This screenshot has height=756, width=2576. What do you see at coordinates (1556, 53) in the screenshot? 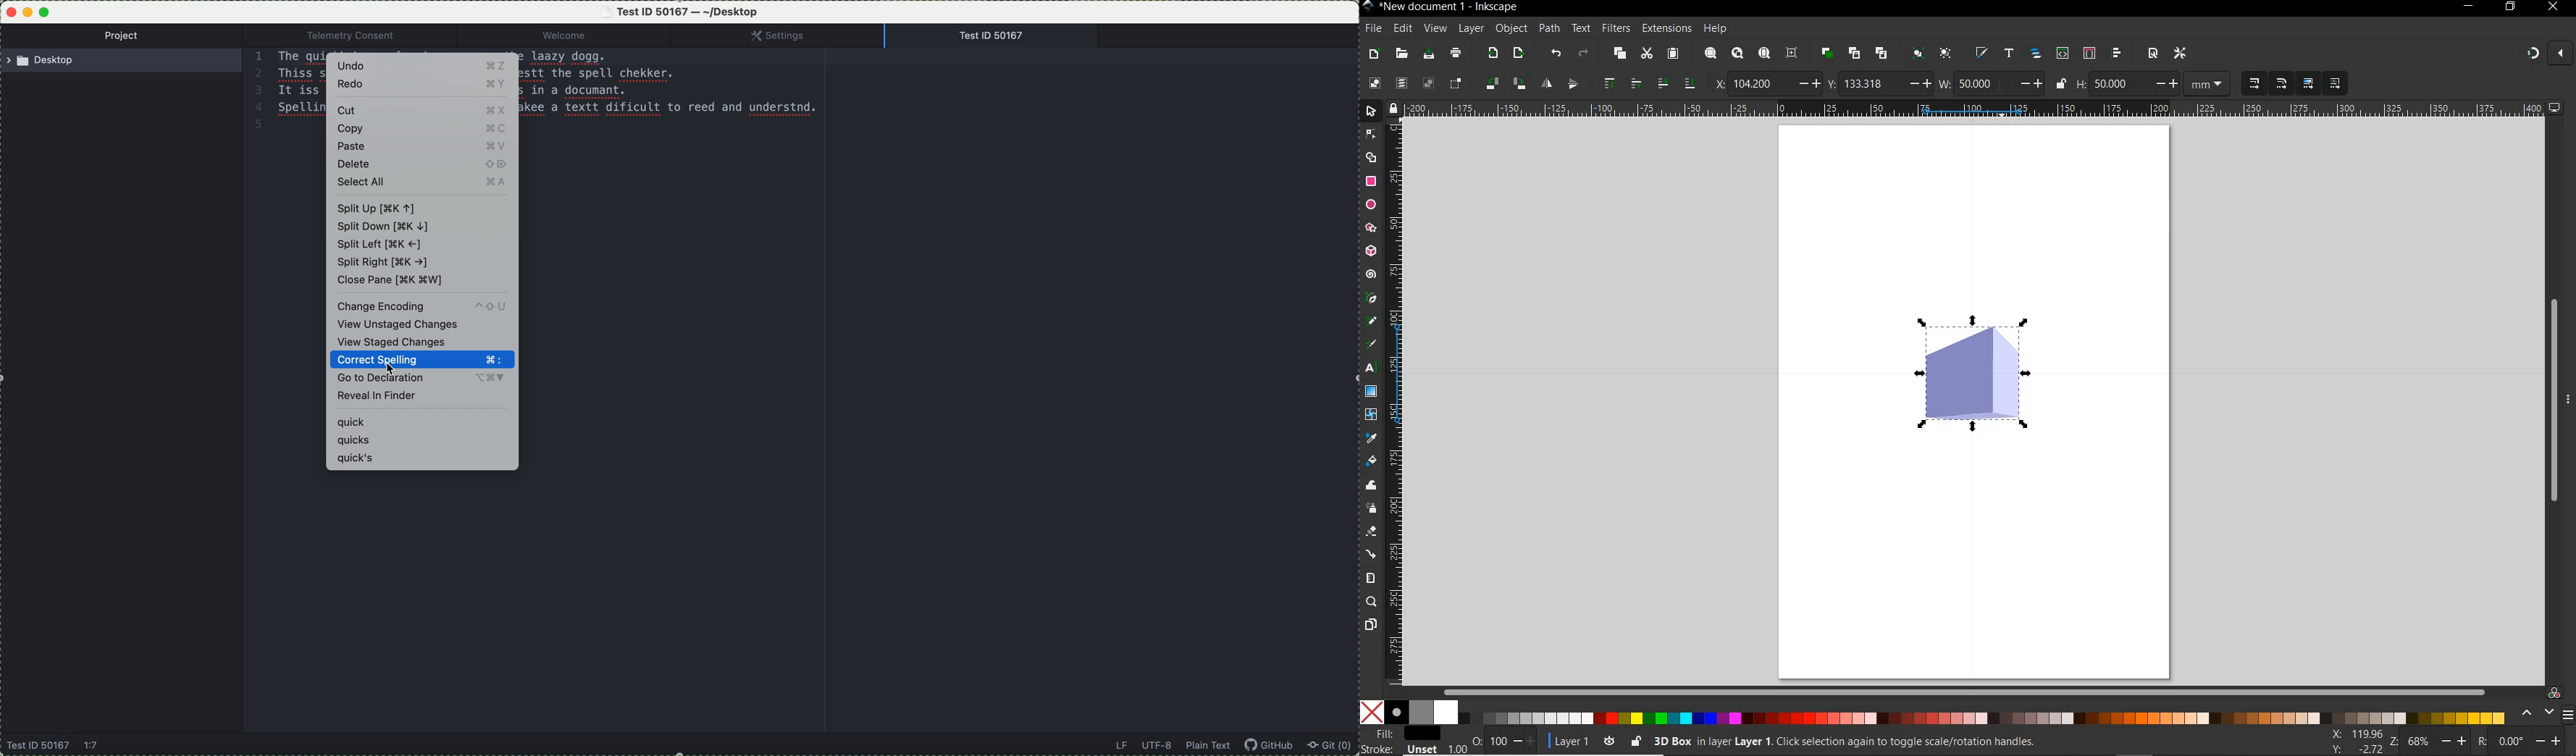
I see `undo` at bounding box center [1556, 53].